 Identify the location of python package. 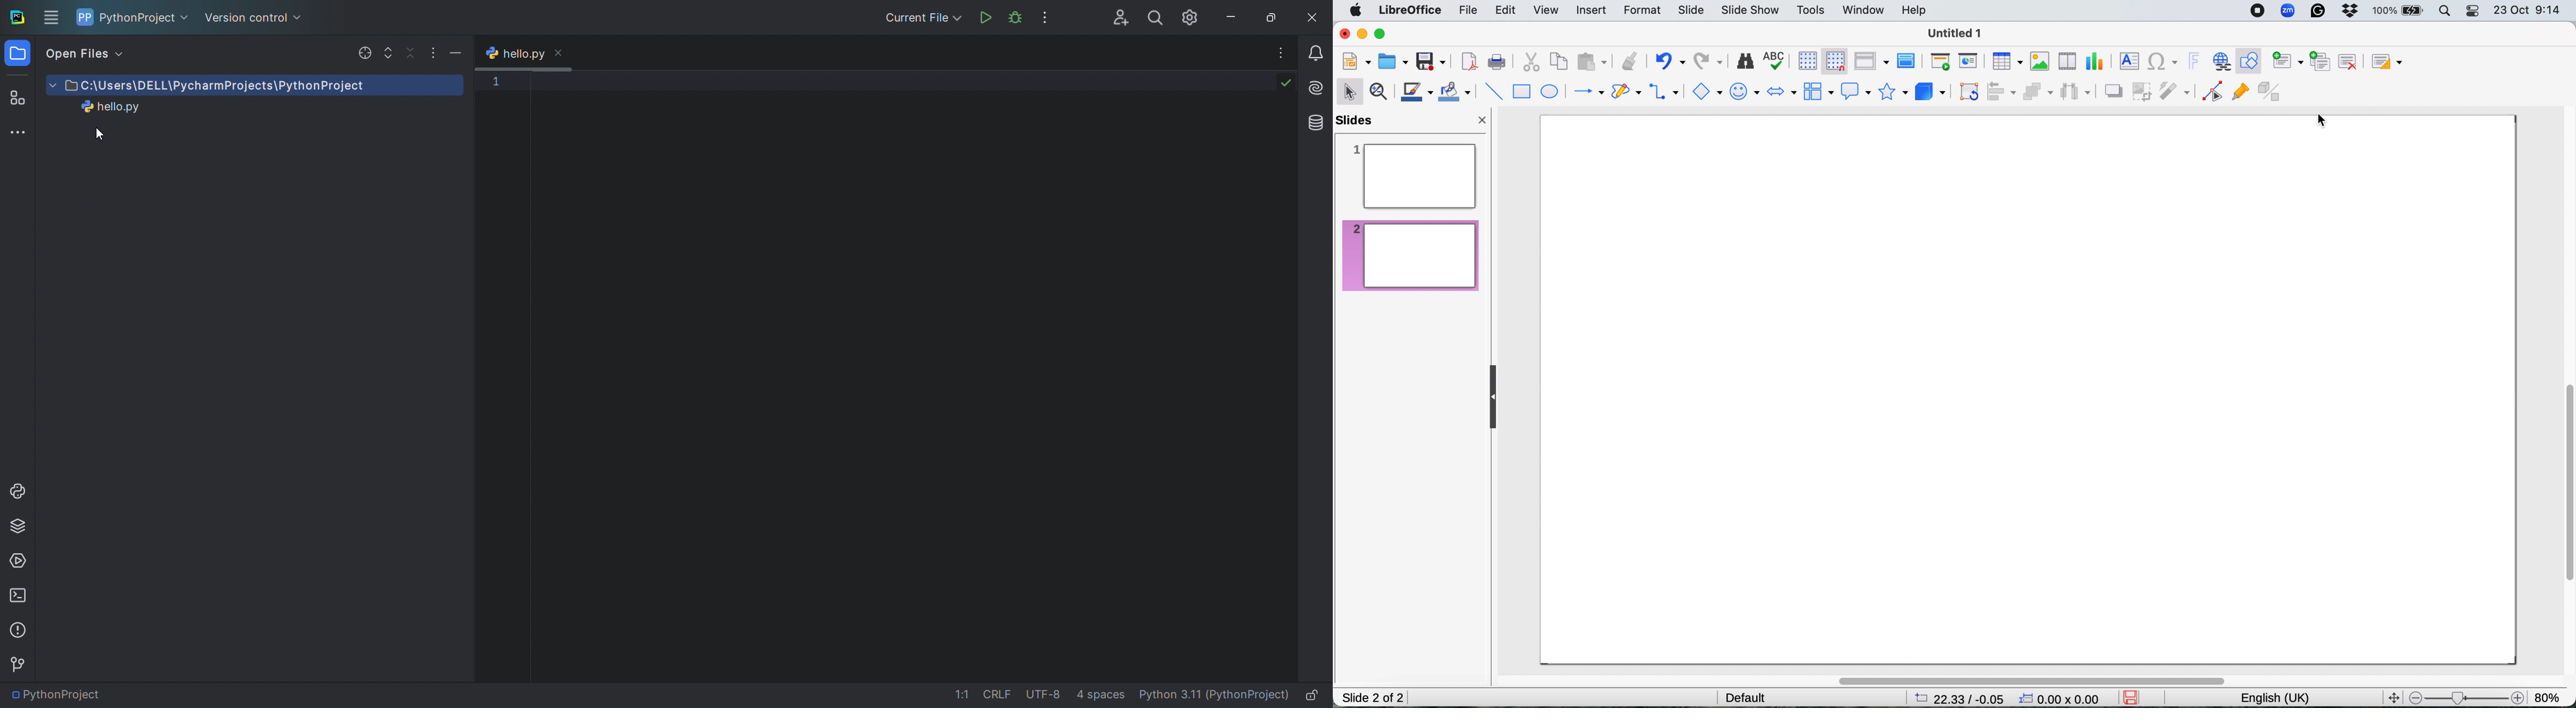
(18, 523).